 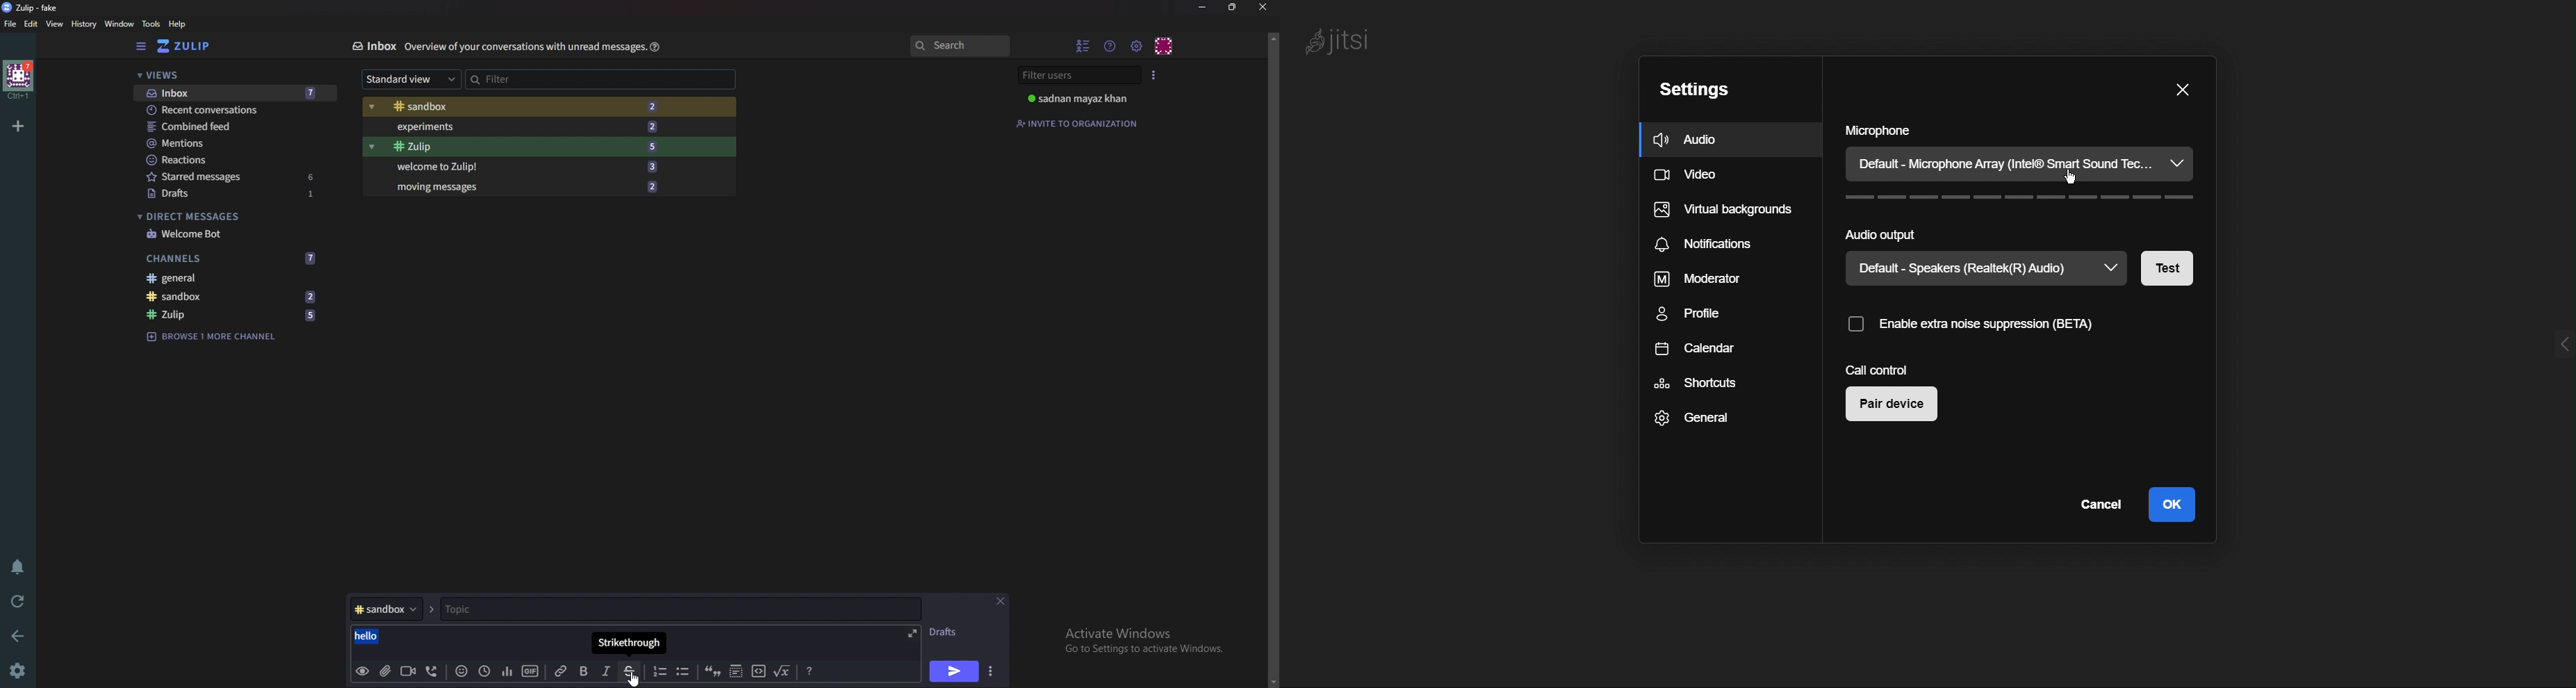 What do you see at coordinates (1345, 40) in the screenshot?
I see `Jitsi` at bounding box center [1345, 40].